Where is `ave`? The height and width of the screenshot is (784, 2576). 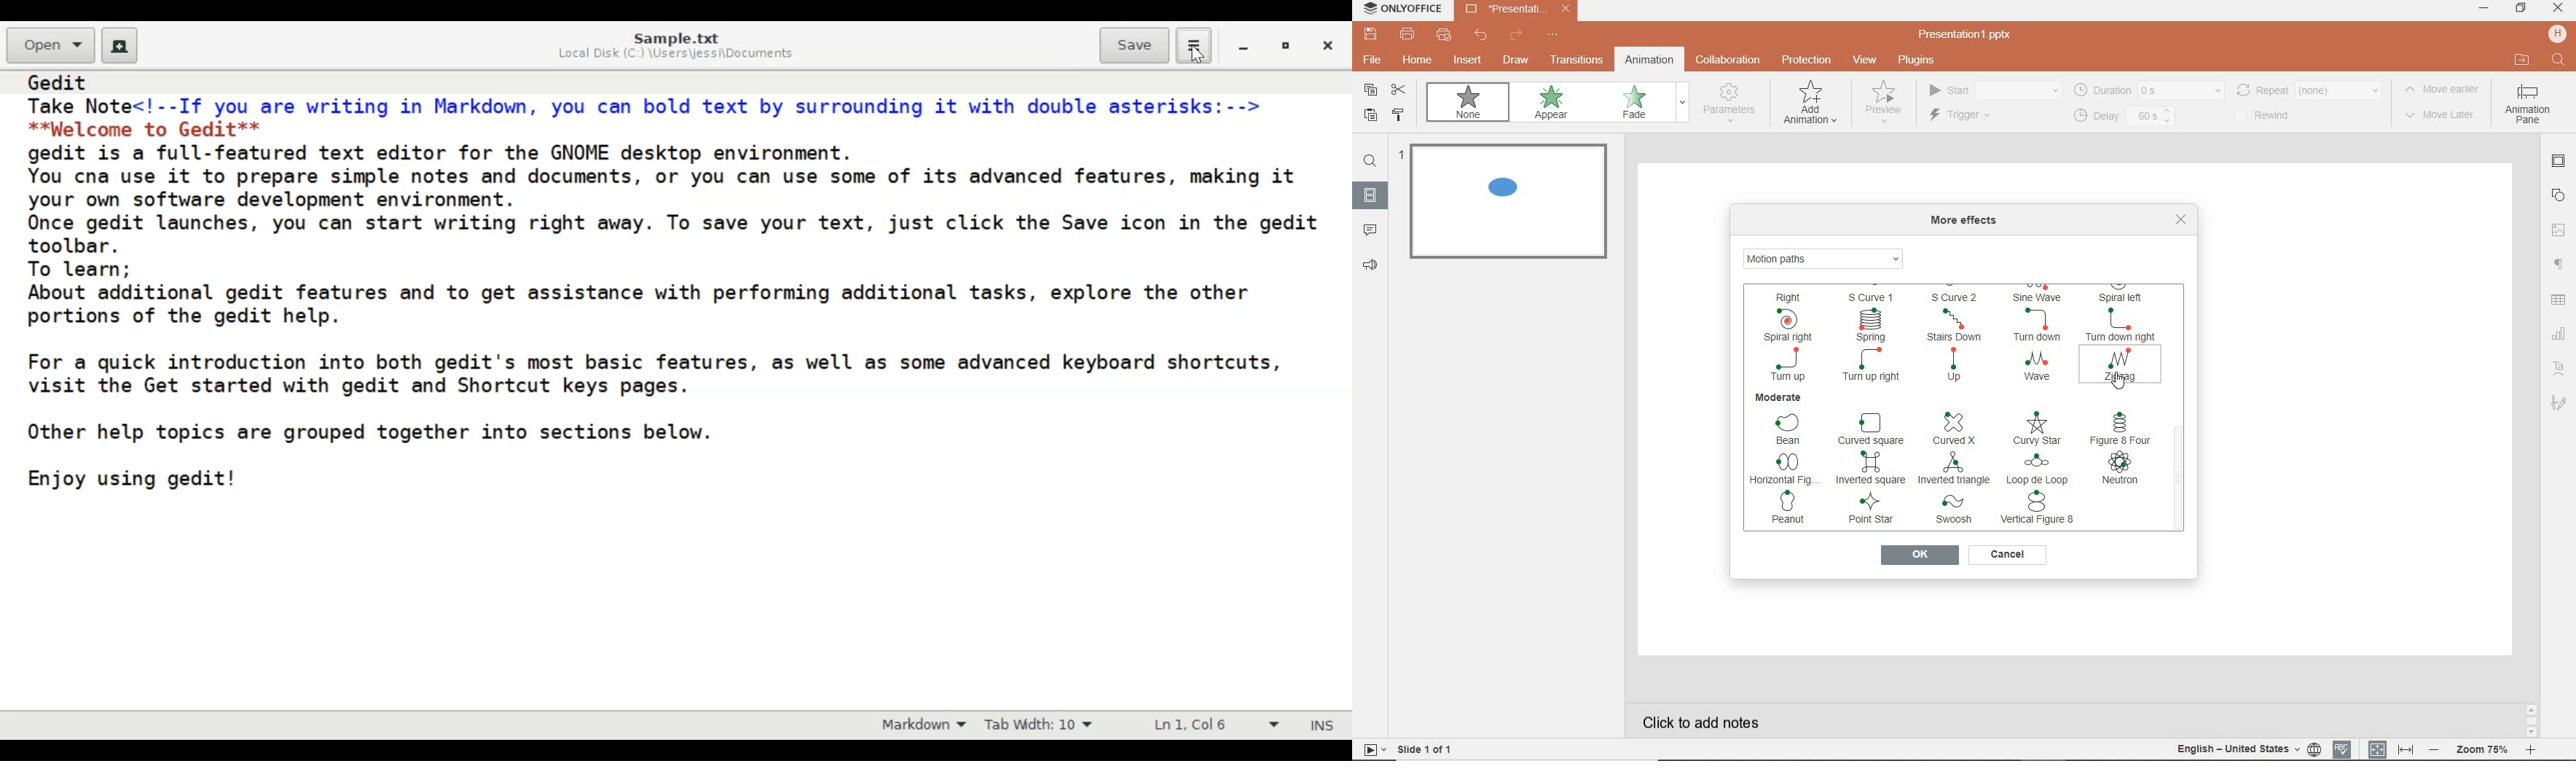 ave is located at coordinates (2035, 367).